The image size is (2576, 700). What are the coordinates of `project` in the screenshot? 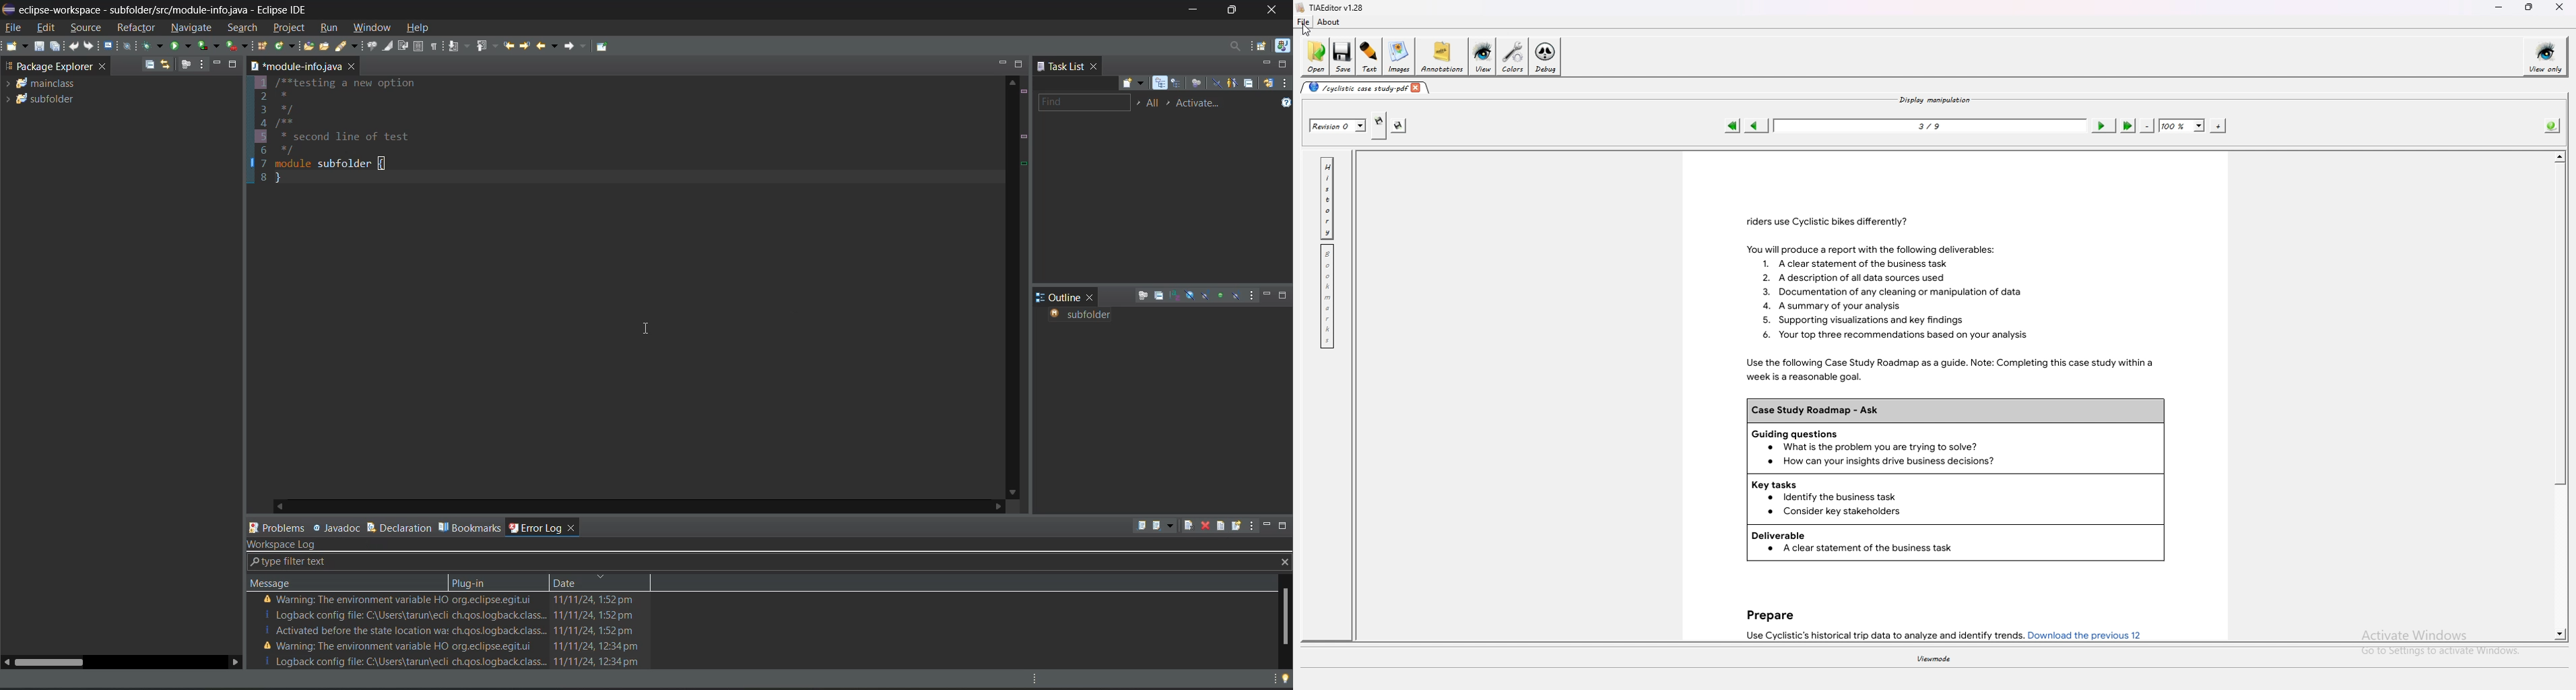 It's located at (290, 27).